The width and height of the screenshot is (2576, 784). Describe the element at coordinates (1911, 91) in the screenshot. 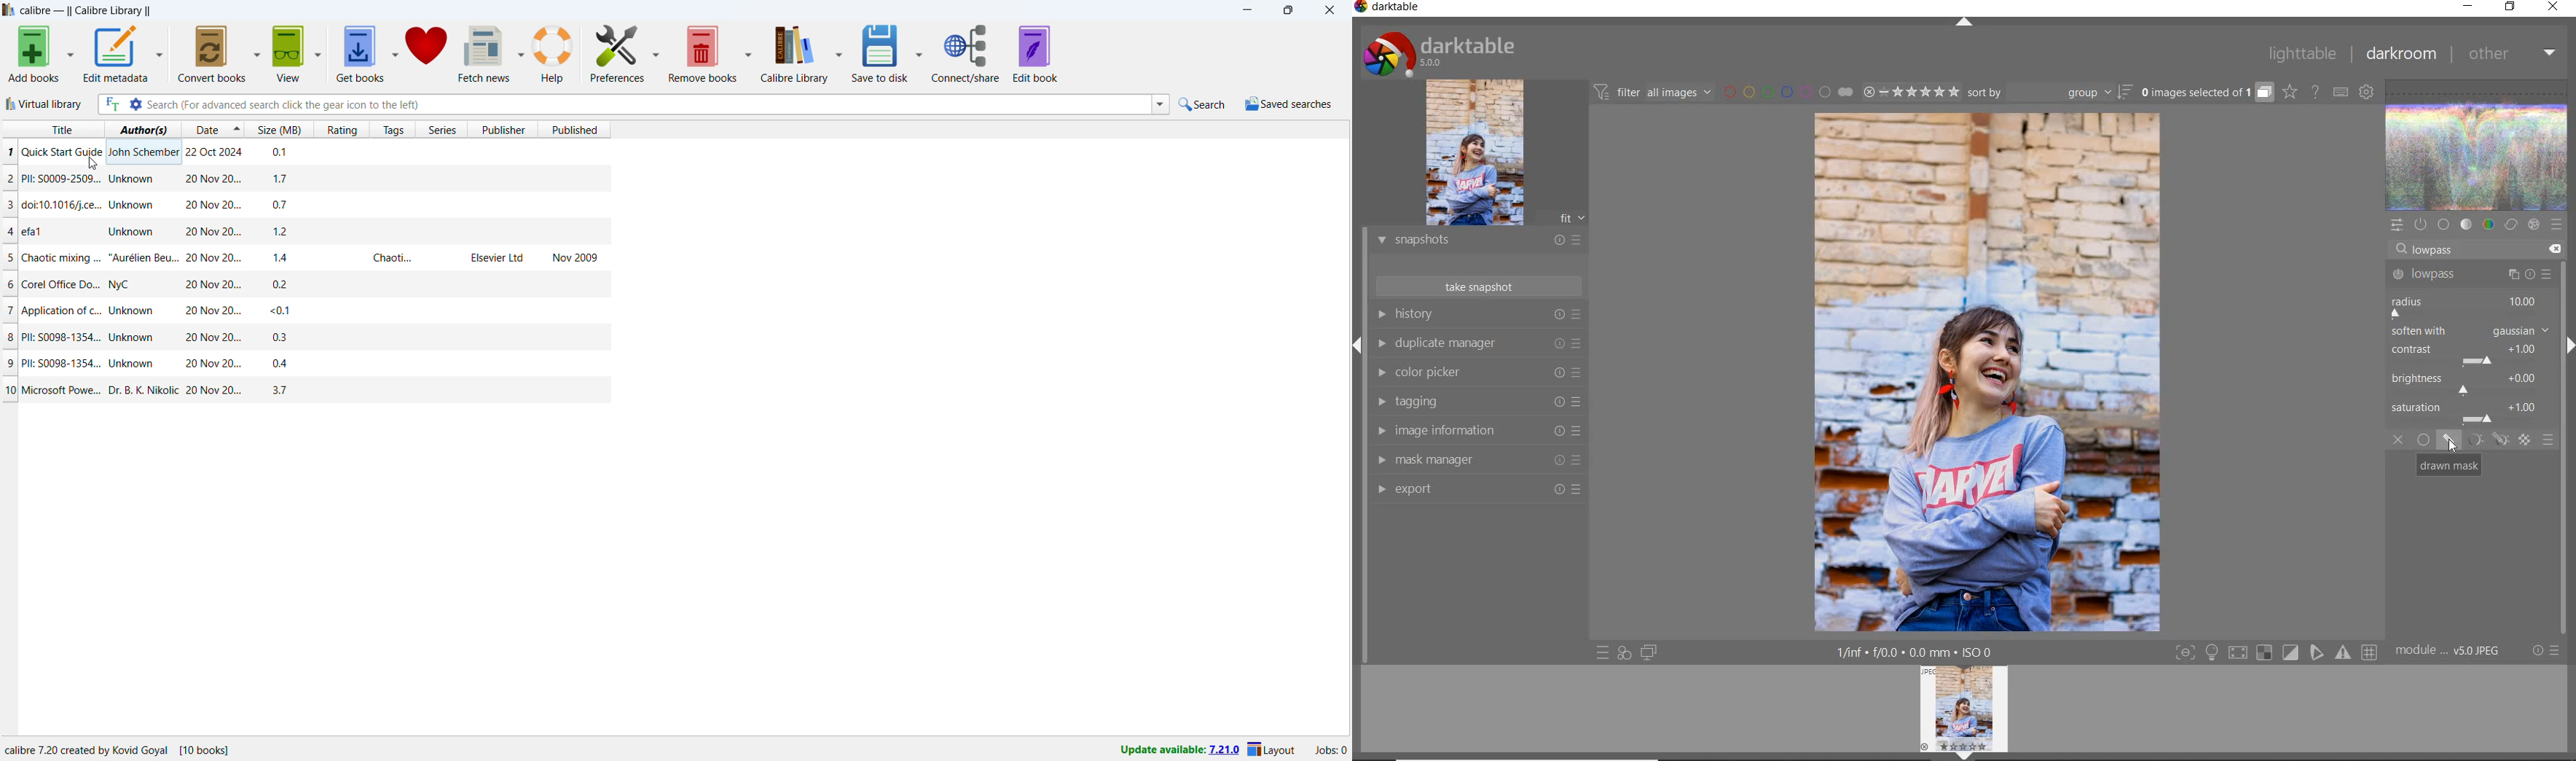

I see `range ratings for selected images` at that location.